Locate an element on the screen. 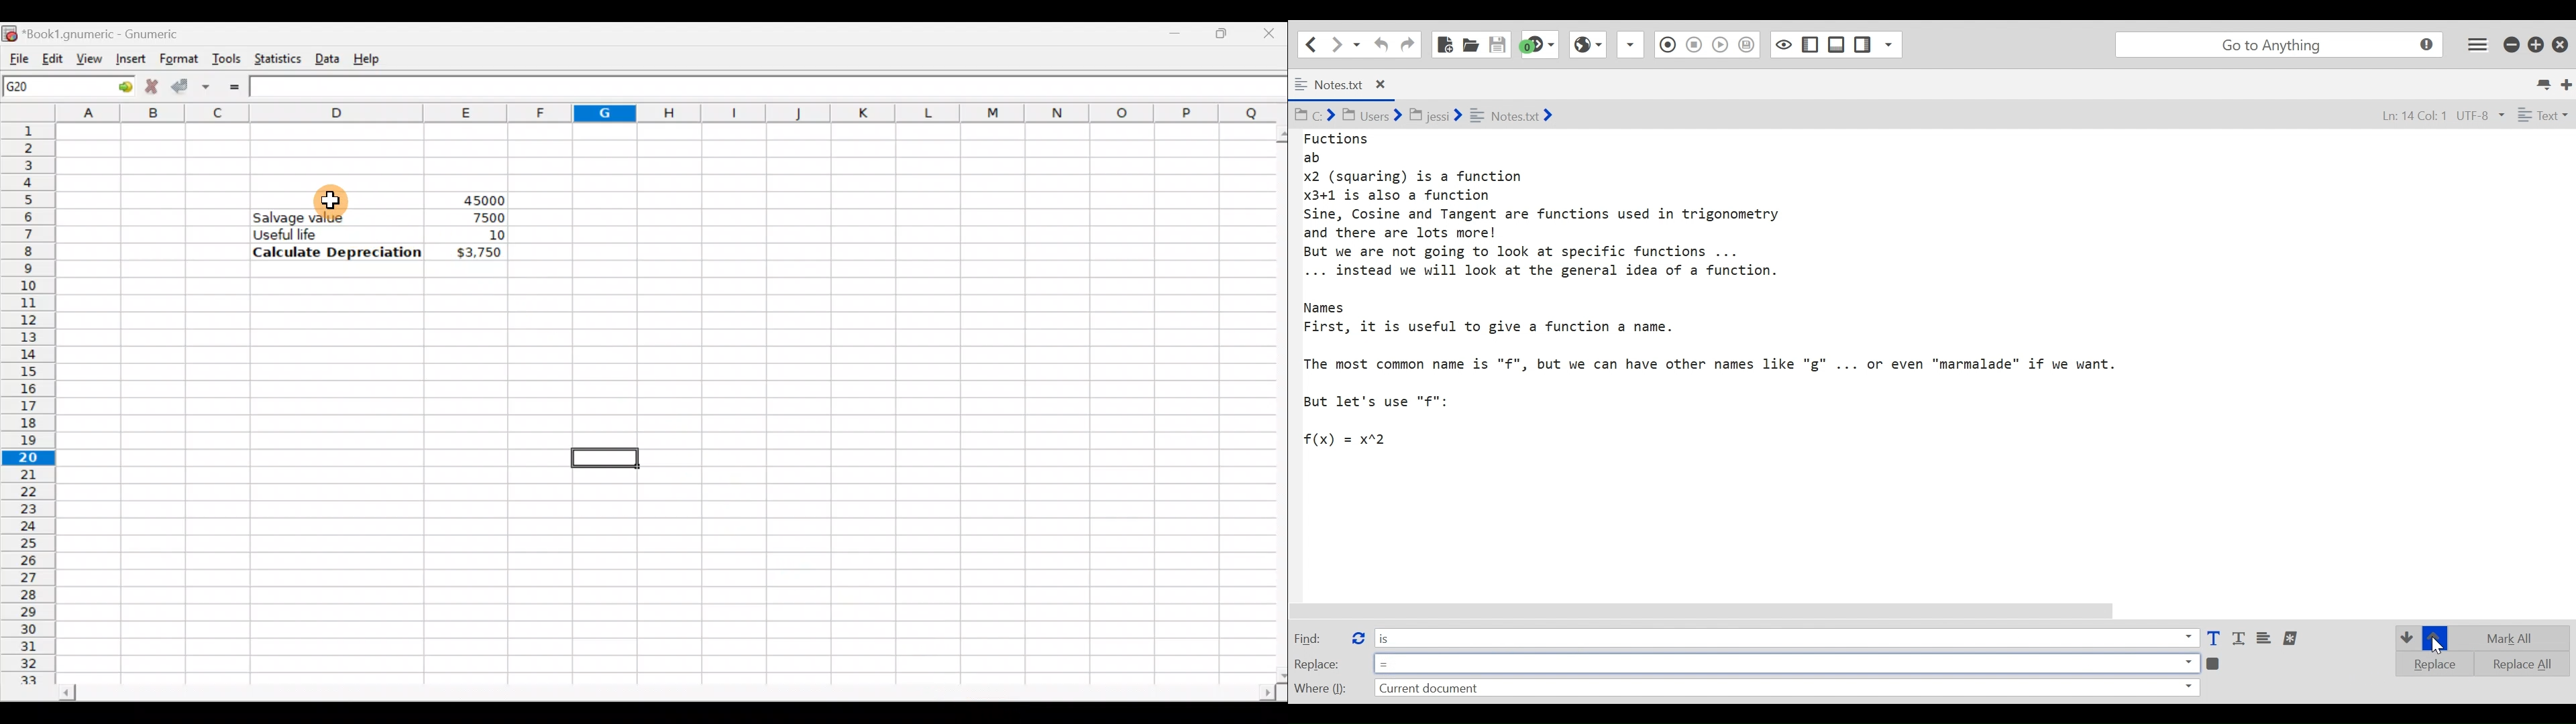 This screenshot has height=728, width=2576. Arrow up is located at coordinates (2434, 639).